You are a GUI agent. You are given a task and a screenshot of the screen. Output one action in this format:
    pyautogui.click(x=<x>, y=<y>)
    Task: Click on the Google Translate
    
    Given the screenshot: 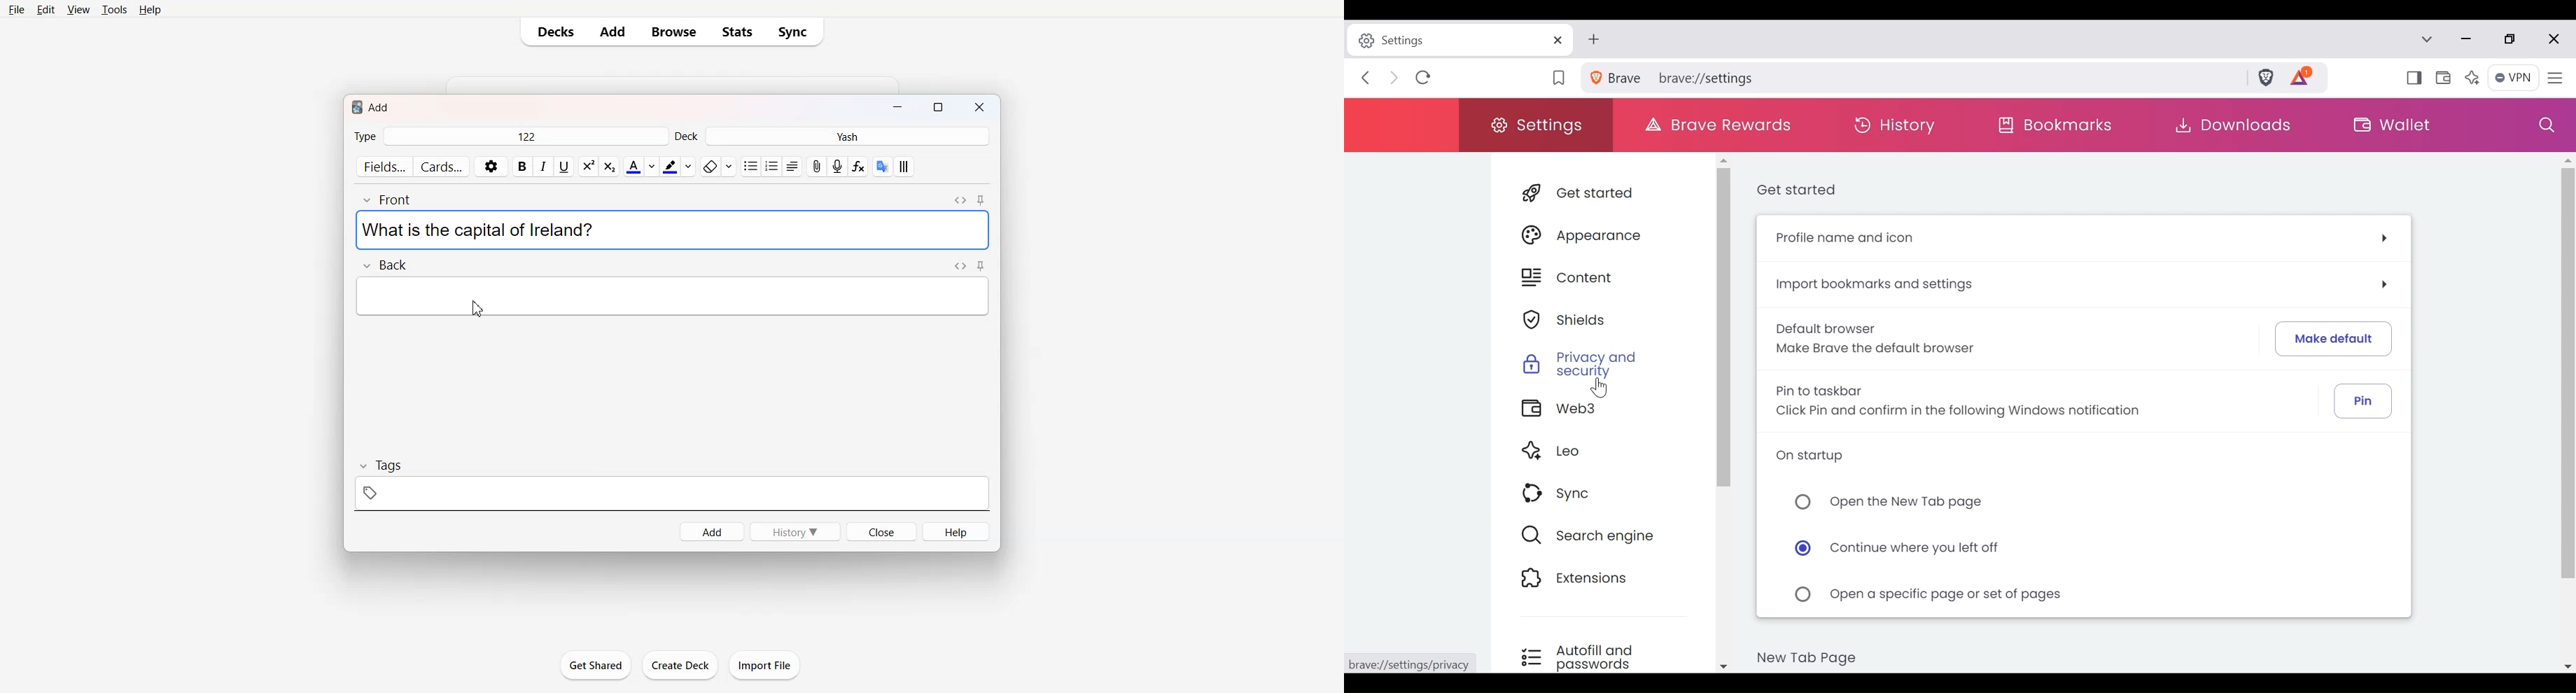 What is the action you would take?
    pyautogui.click(x=883, y=167)
    